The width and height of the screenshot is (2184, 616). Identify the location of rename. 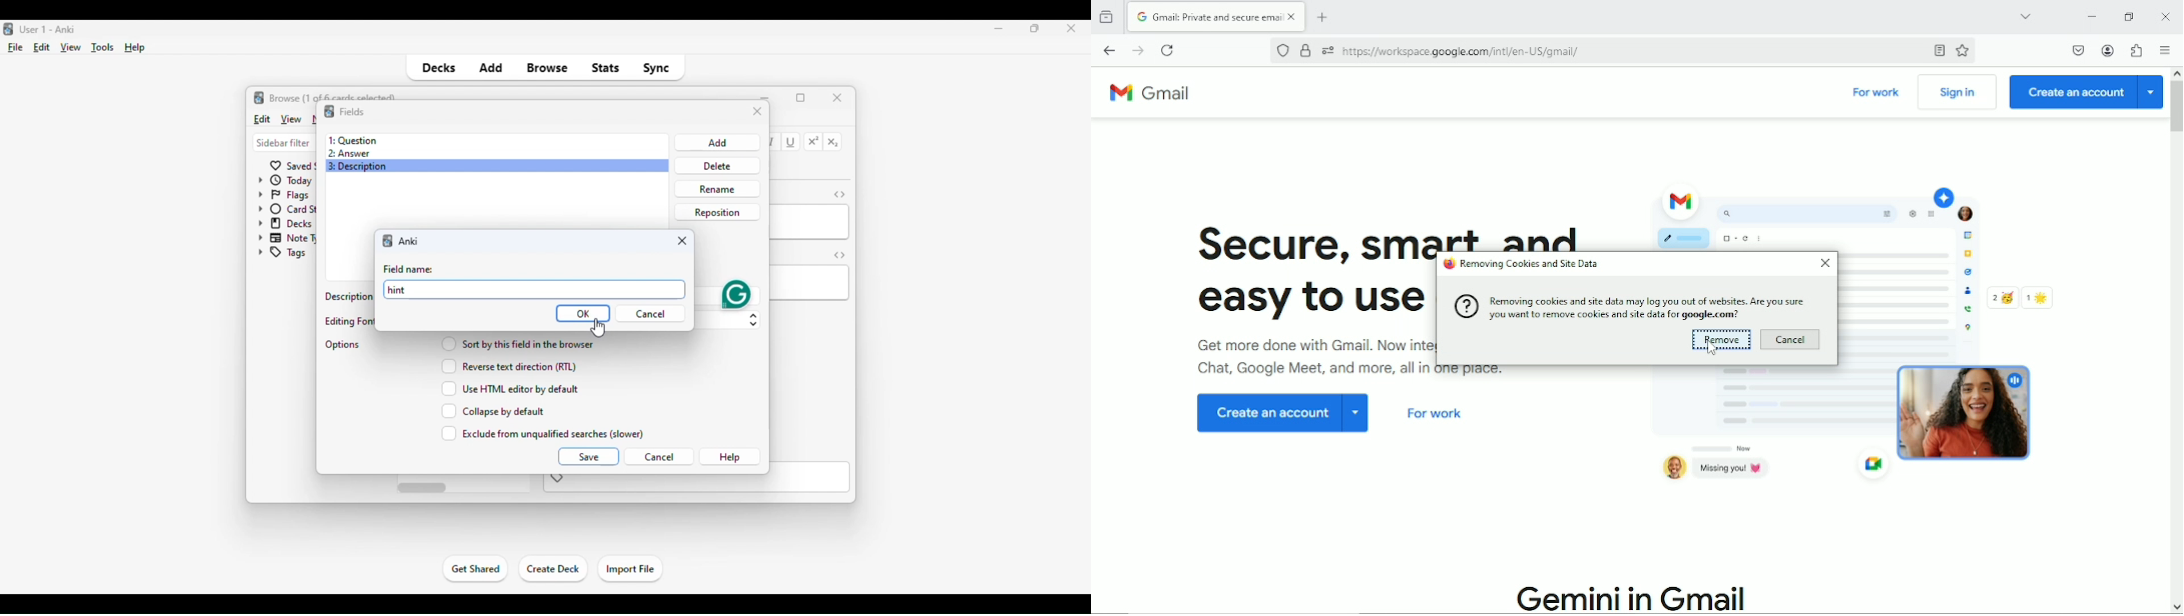
(717, 189).